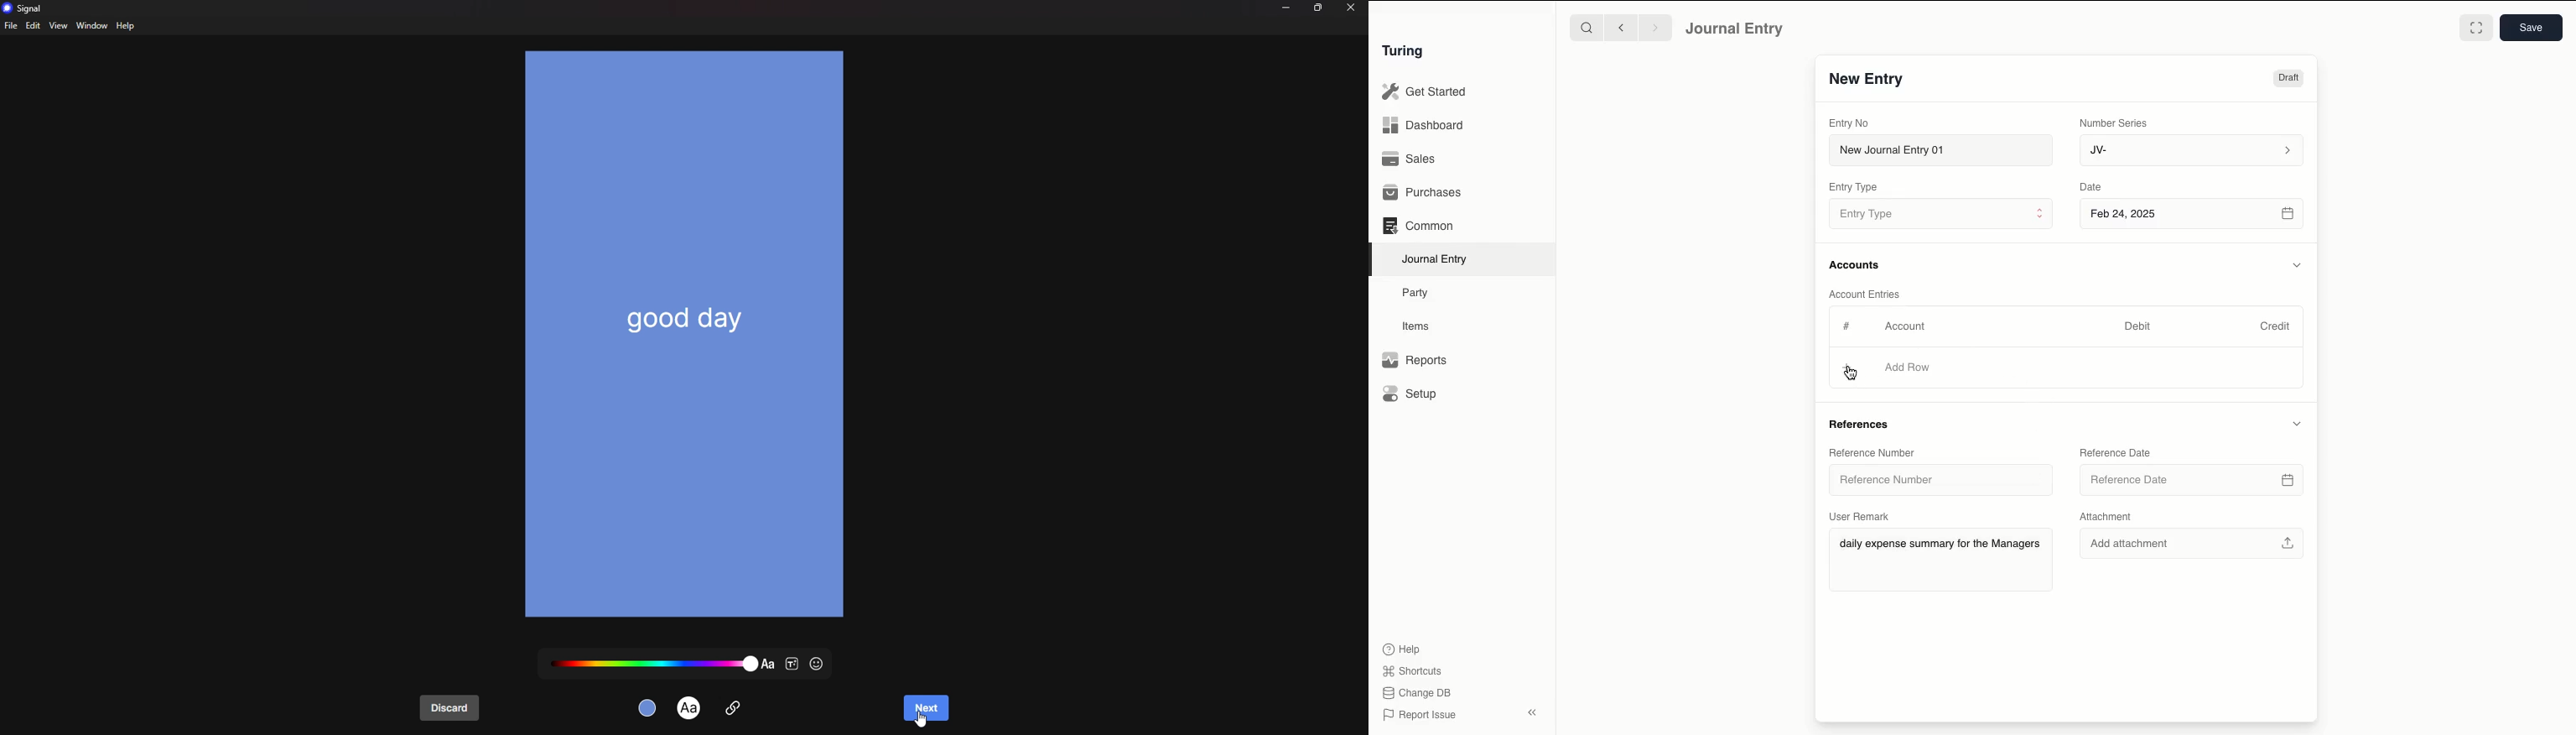  Describe the element at coordinates (1940, 149) in the screenshot. I see `New Journal Entry 01` at that location.